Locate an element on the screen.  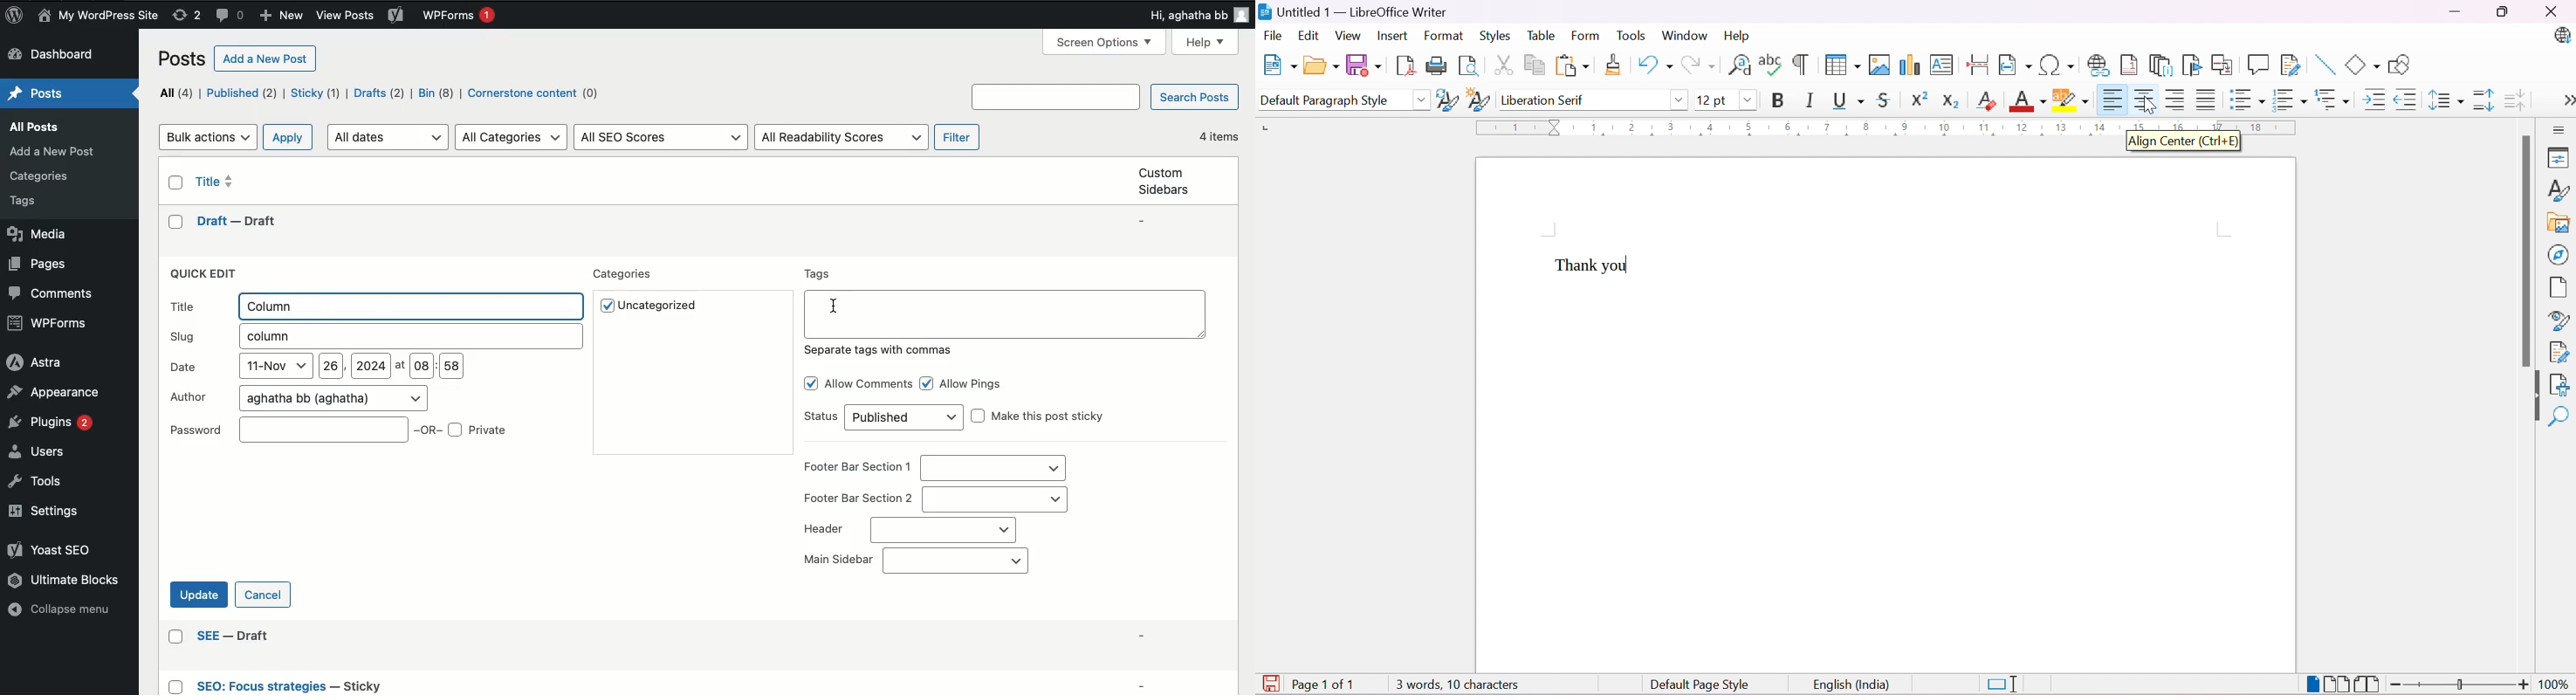
New is located at coordinates (1281, 66).